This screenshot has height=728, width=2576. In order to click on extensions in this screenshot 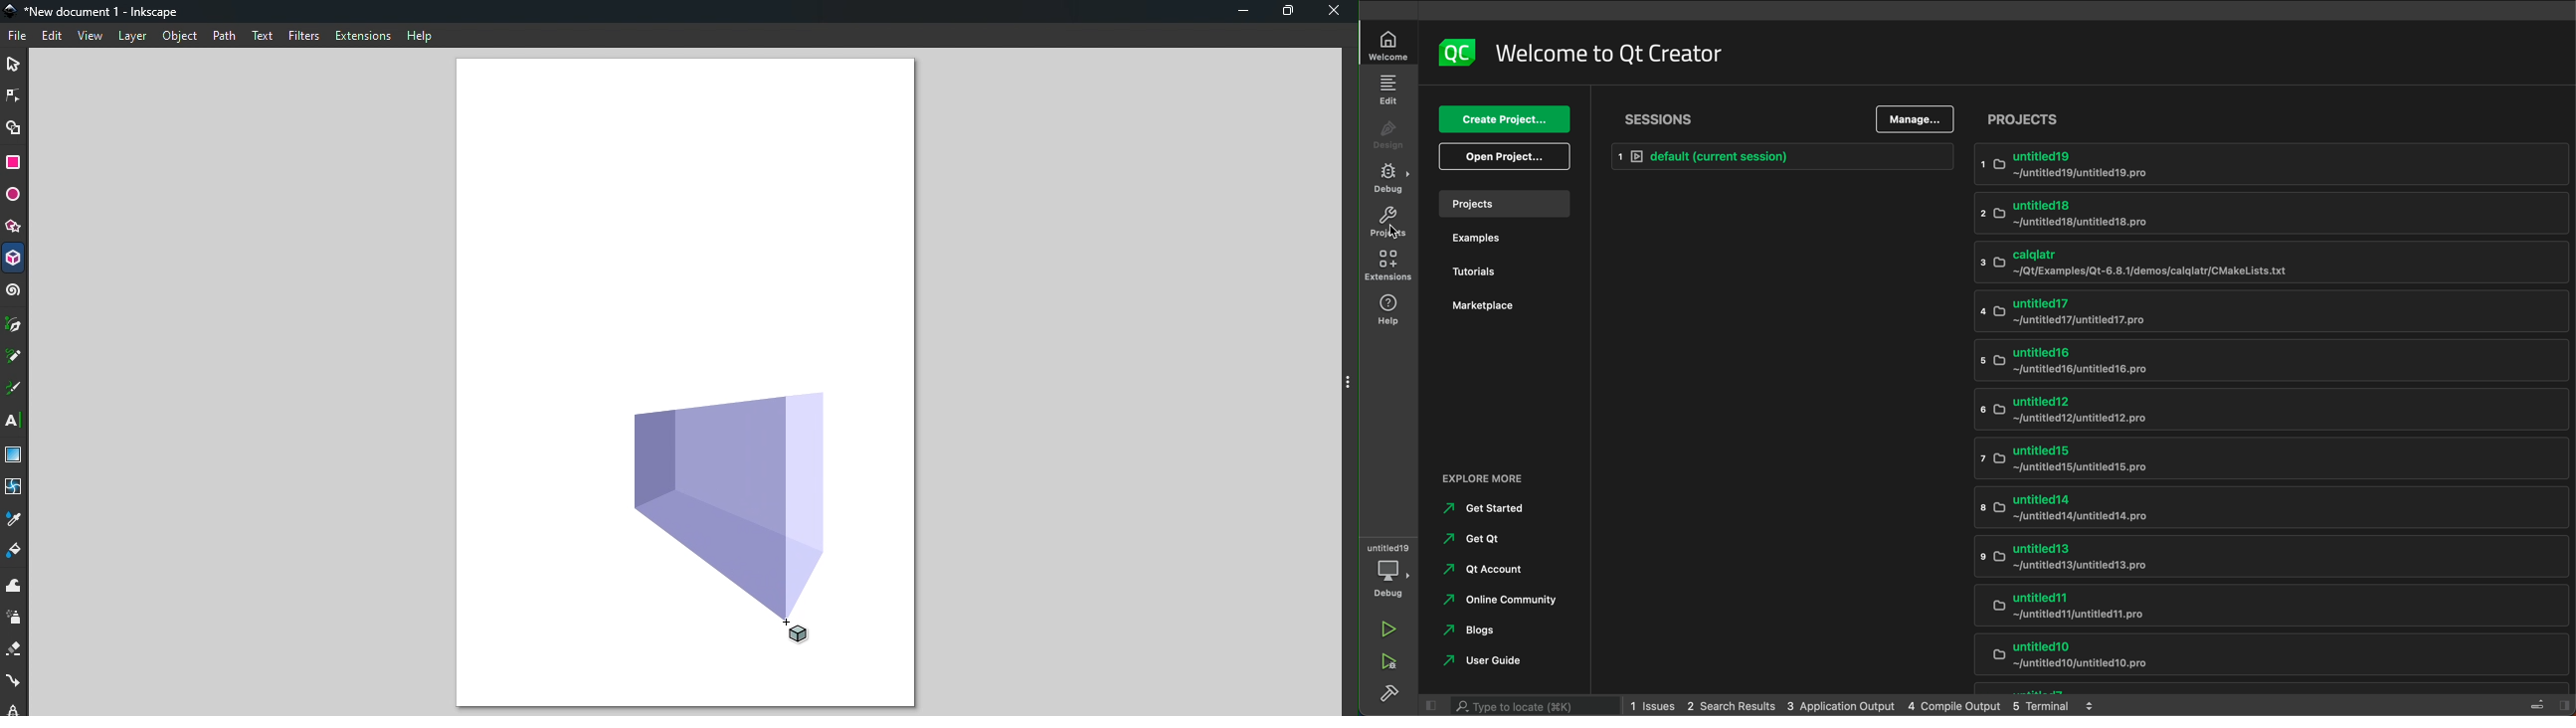, I will do `click(1388, 265)`.